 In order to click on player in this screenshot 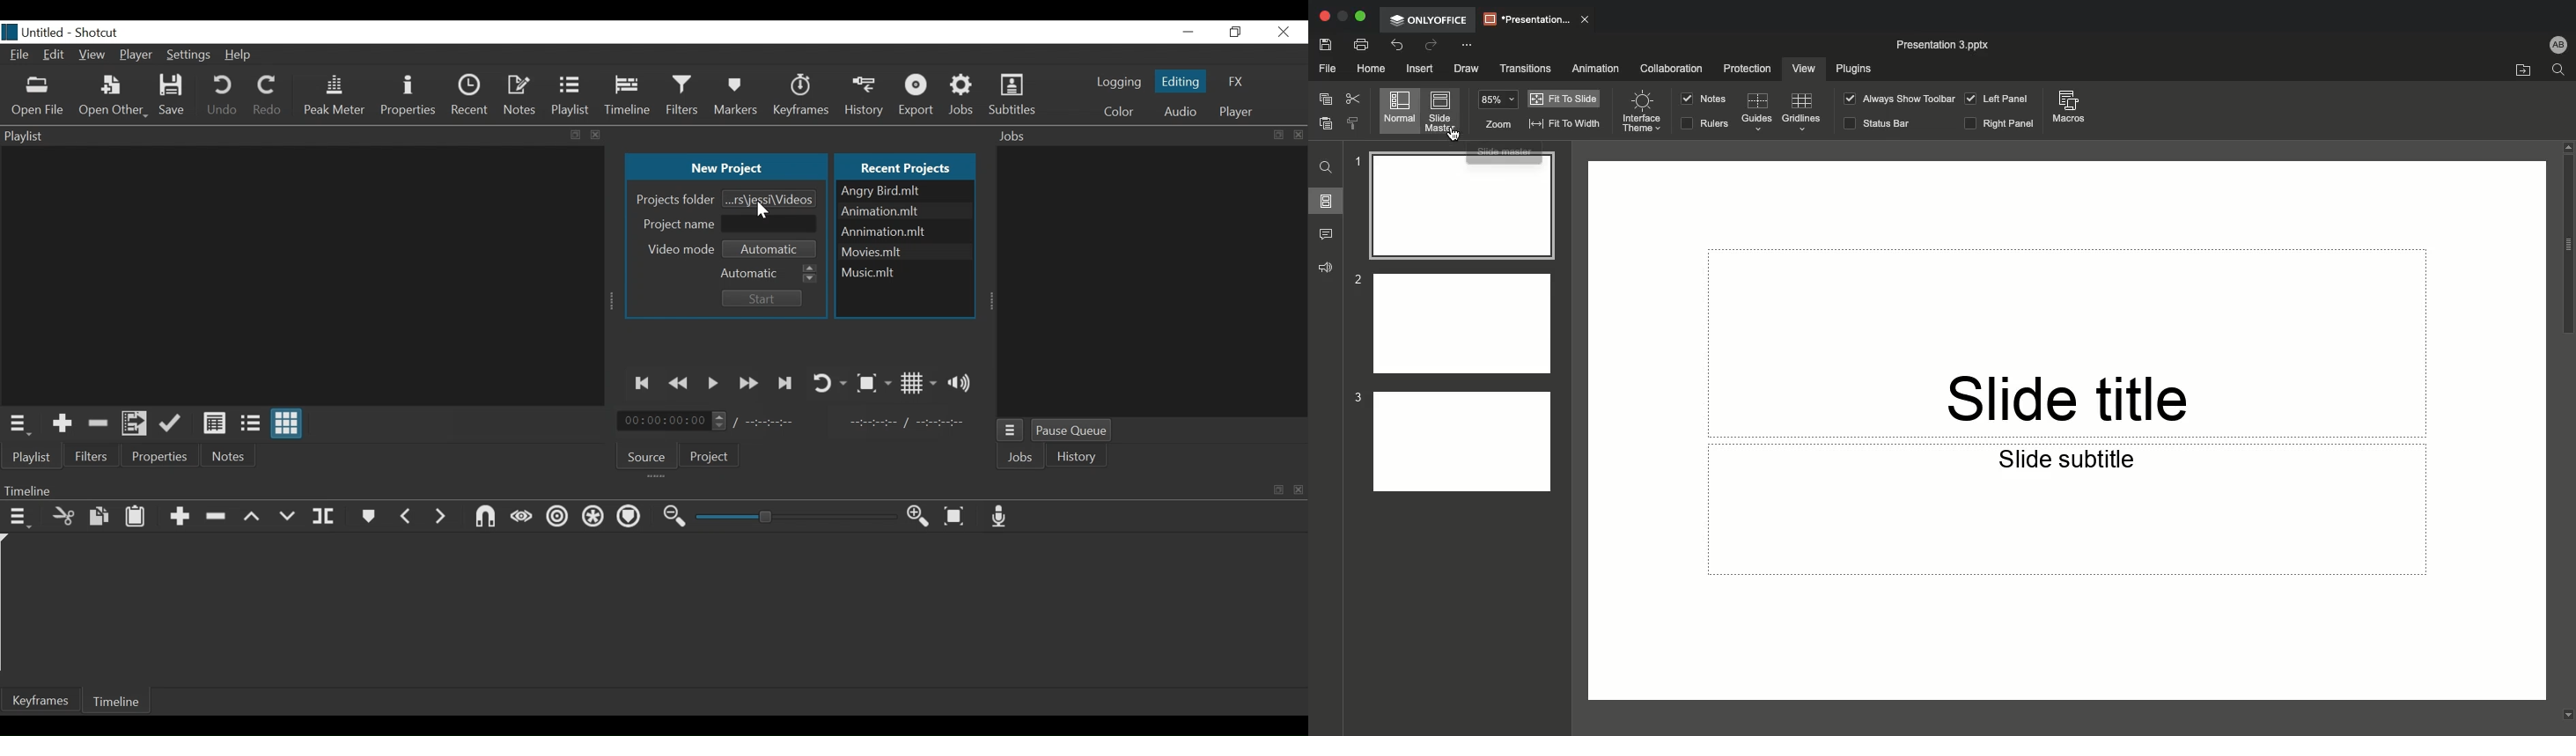, I will do `click(1233, 112)`.